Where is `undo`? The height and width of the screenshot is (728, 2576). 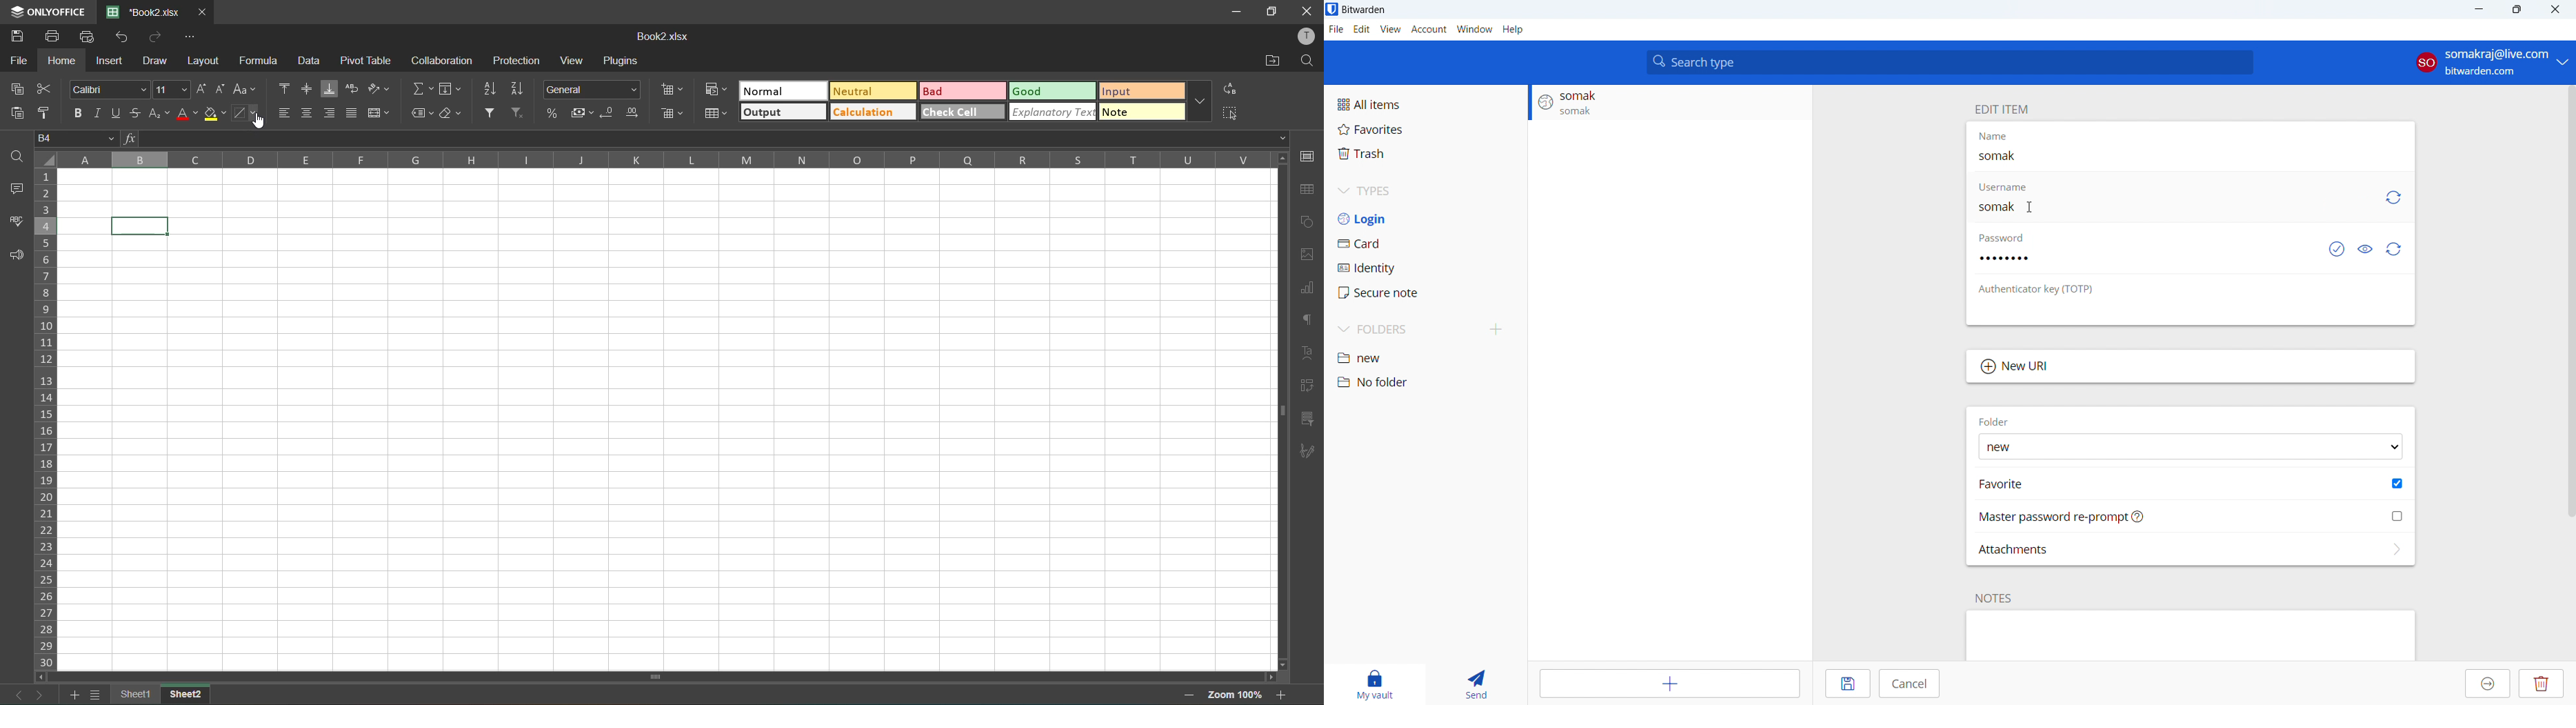
undo is located at coordinates (125, 38).